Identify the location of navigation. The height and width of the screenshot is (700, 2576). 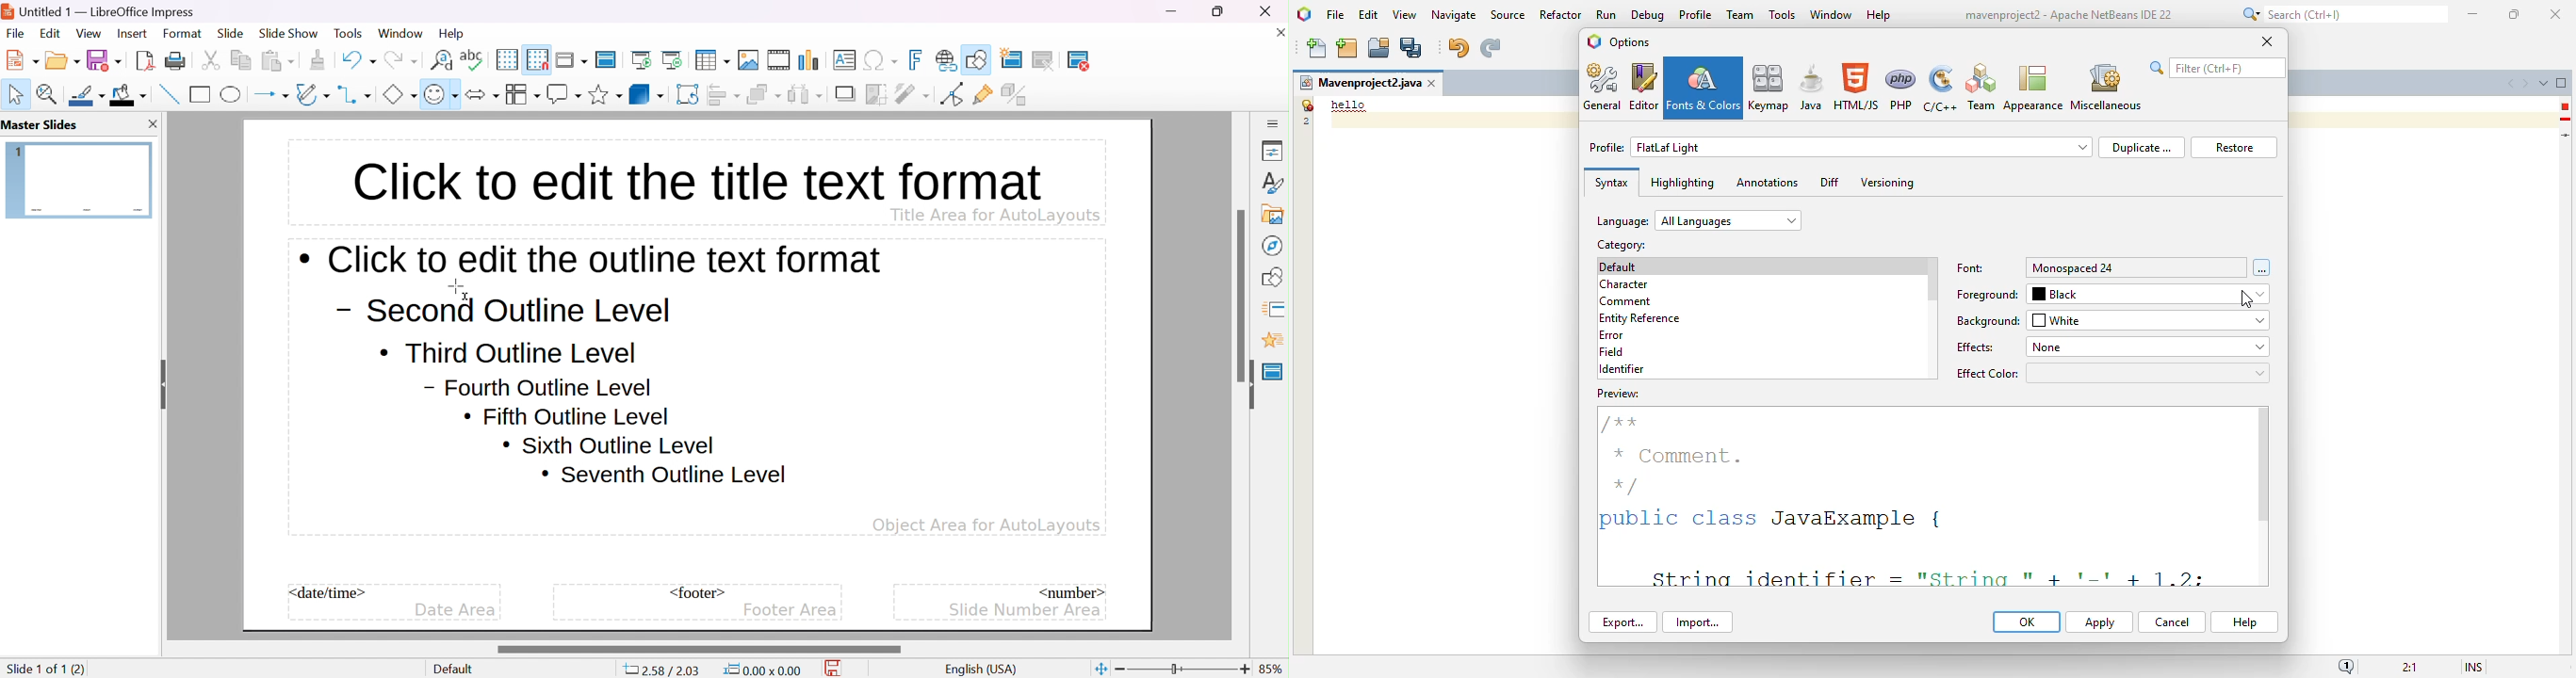
(1271, 245).